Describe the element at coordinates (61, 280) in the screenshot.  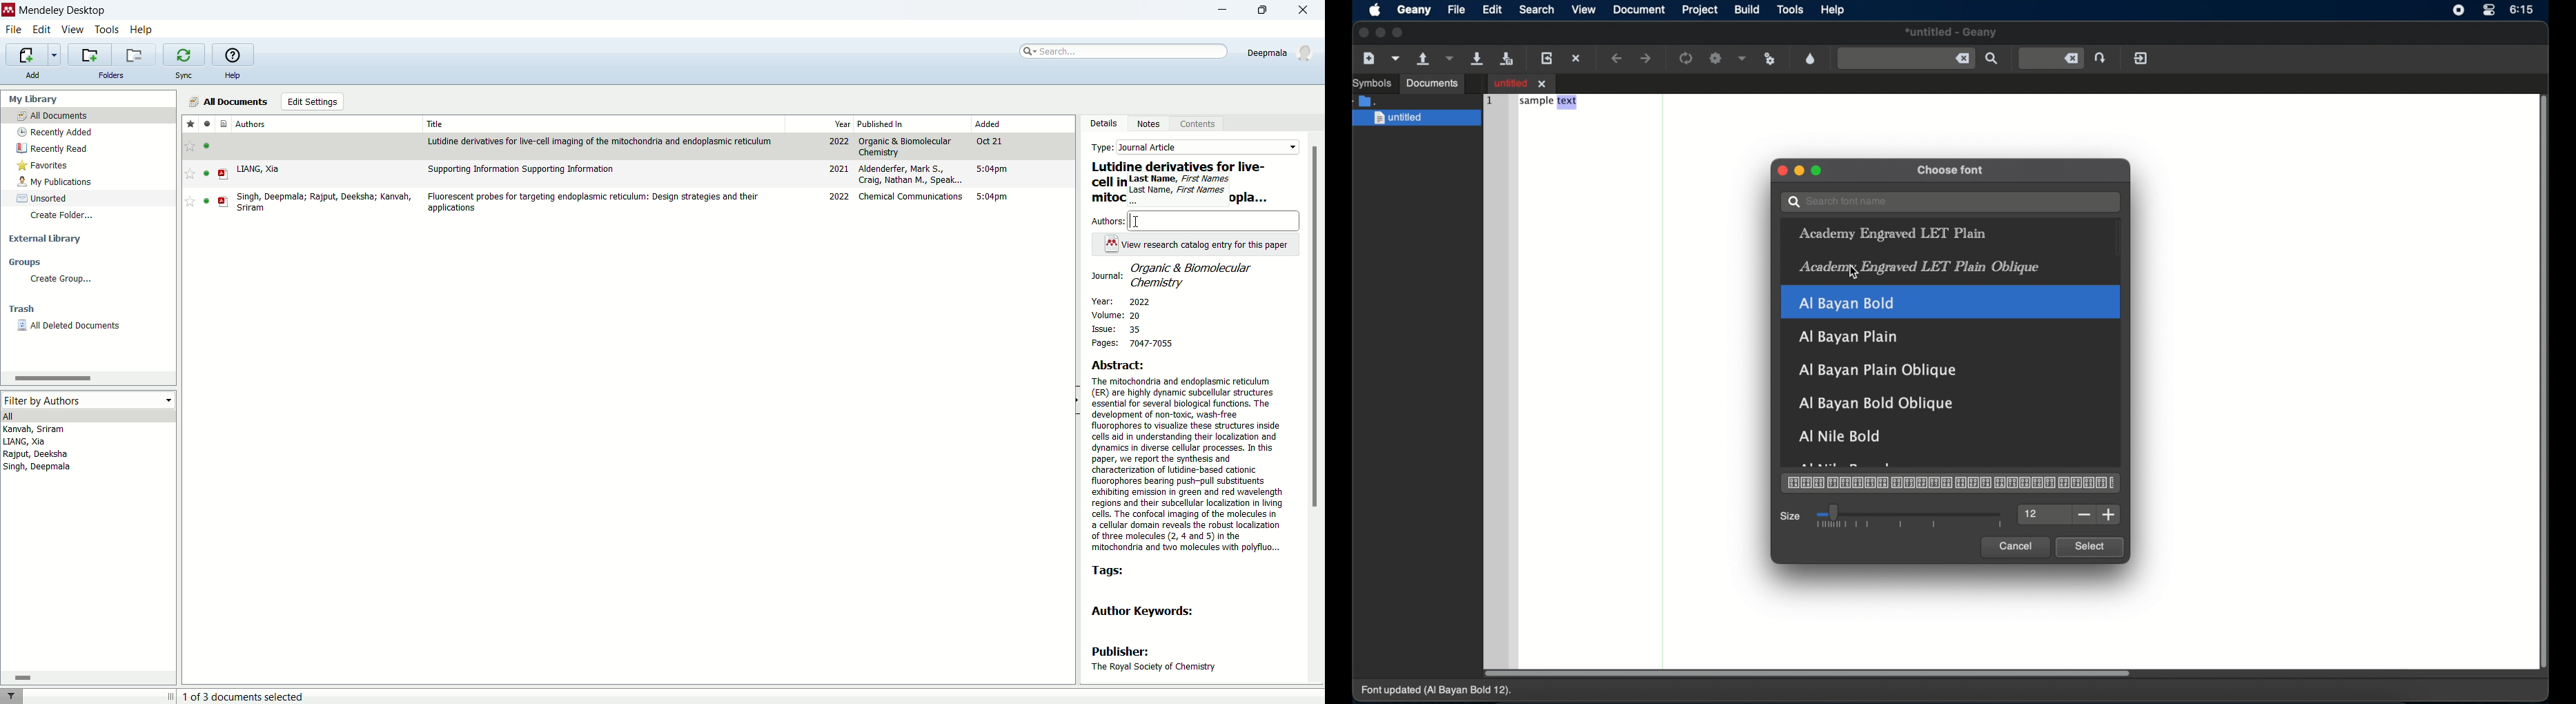
I see `create group` at that location.